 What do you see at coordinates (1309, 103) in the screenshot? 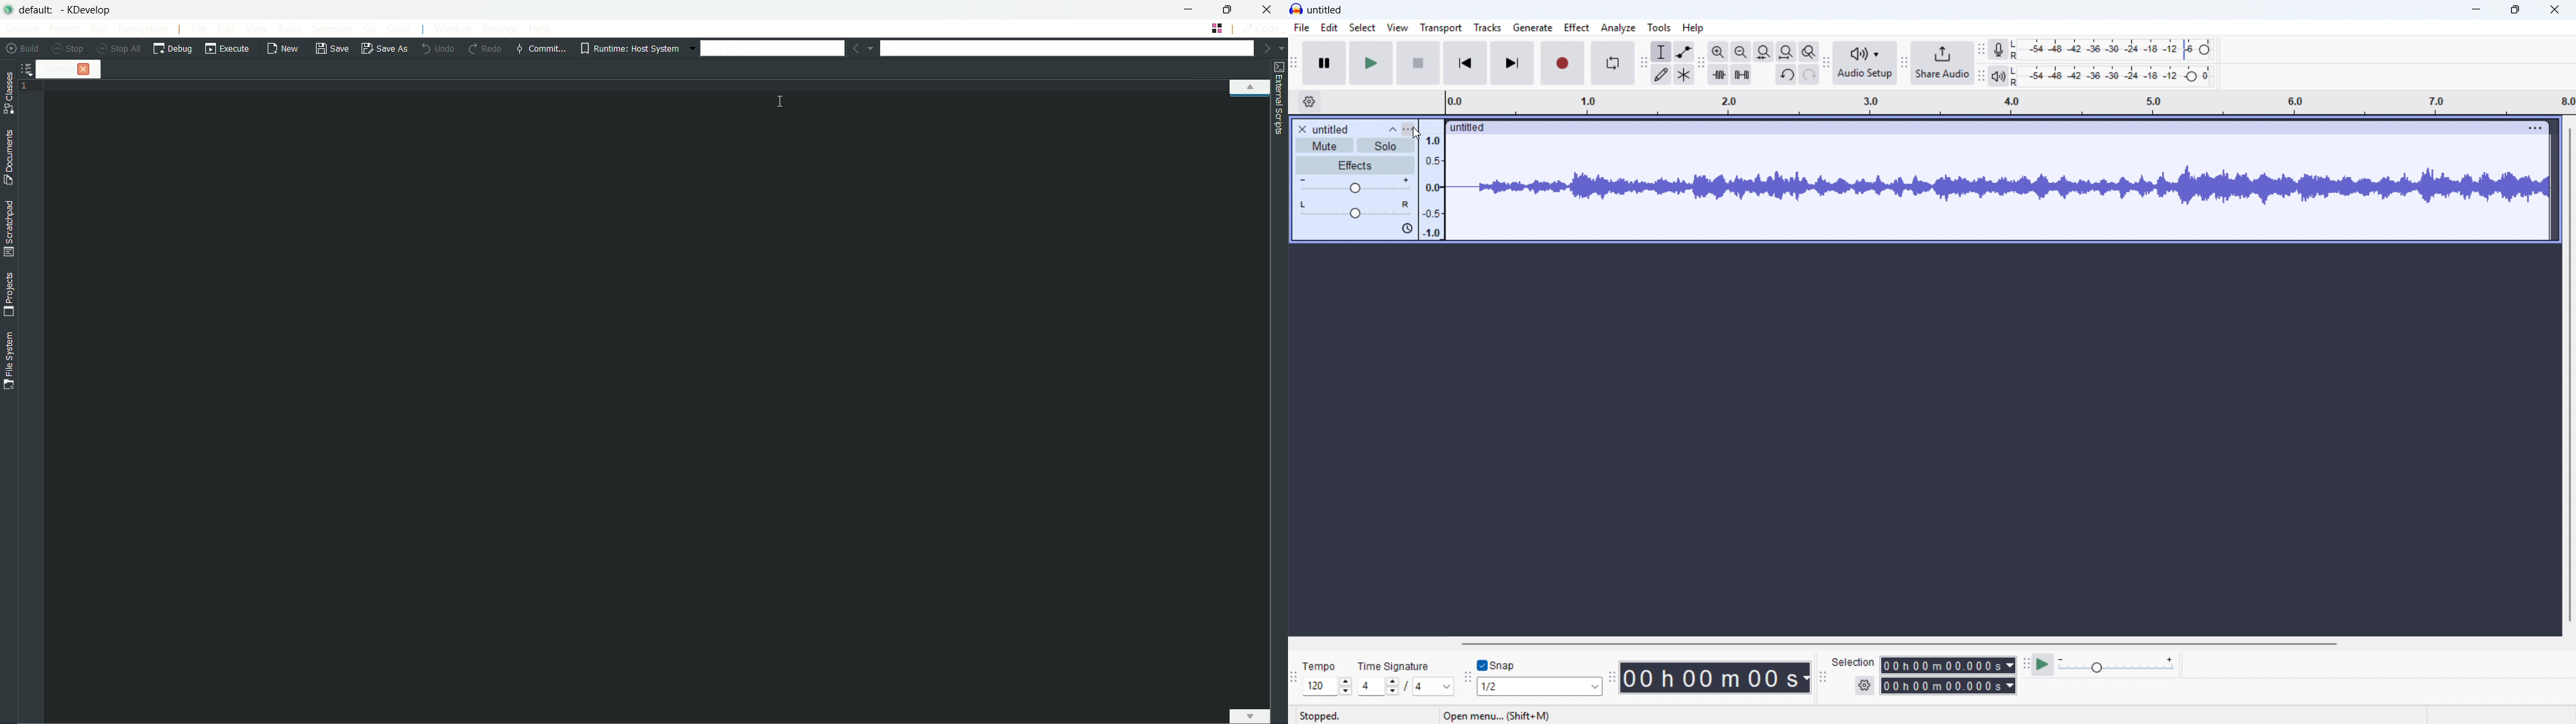
I see `Timeline settings ` at bounding box center [1309, 103].